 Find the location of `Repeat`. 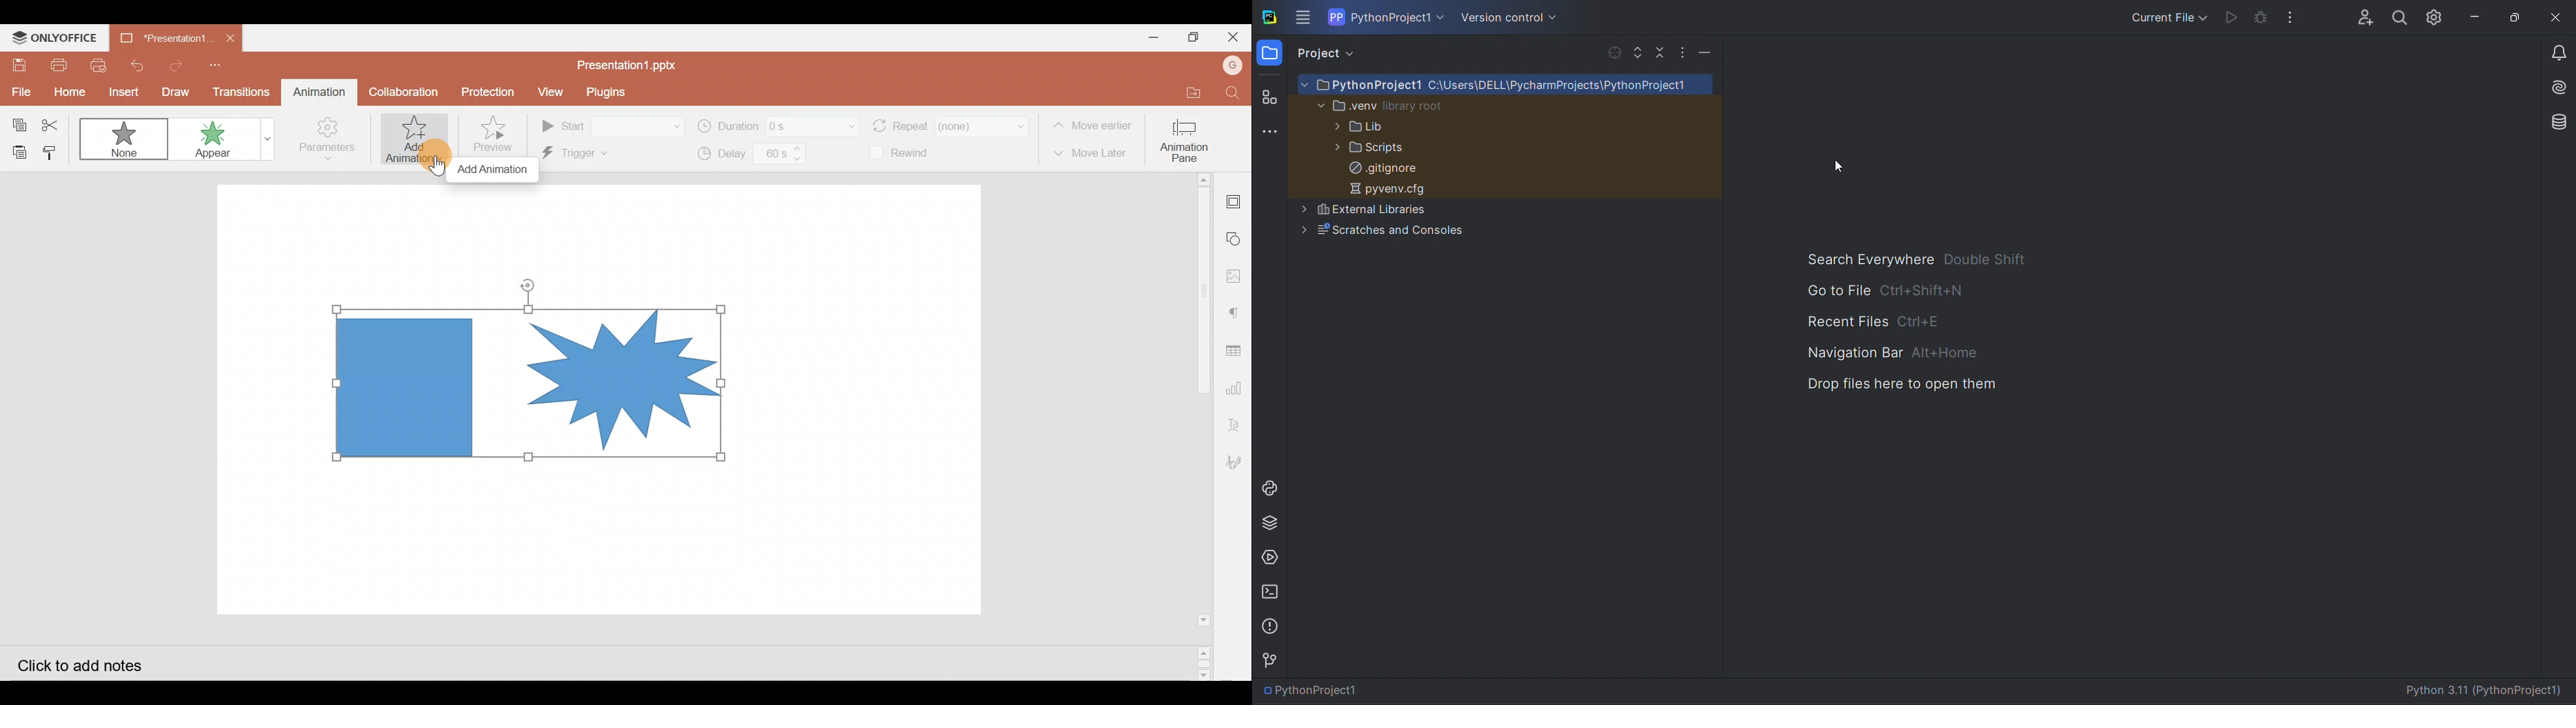

Repeat is located at coordinates (951, 122).